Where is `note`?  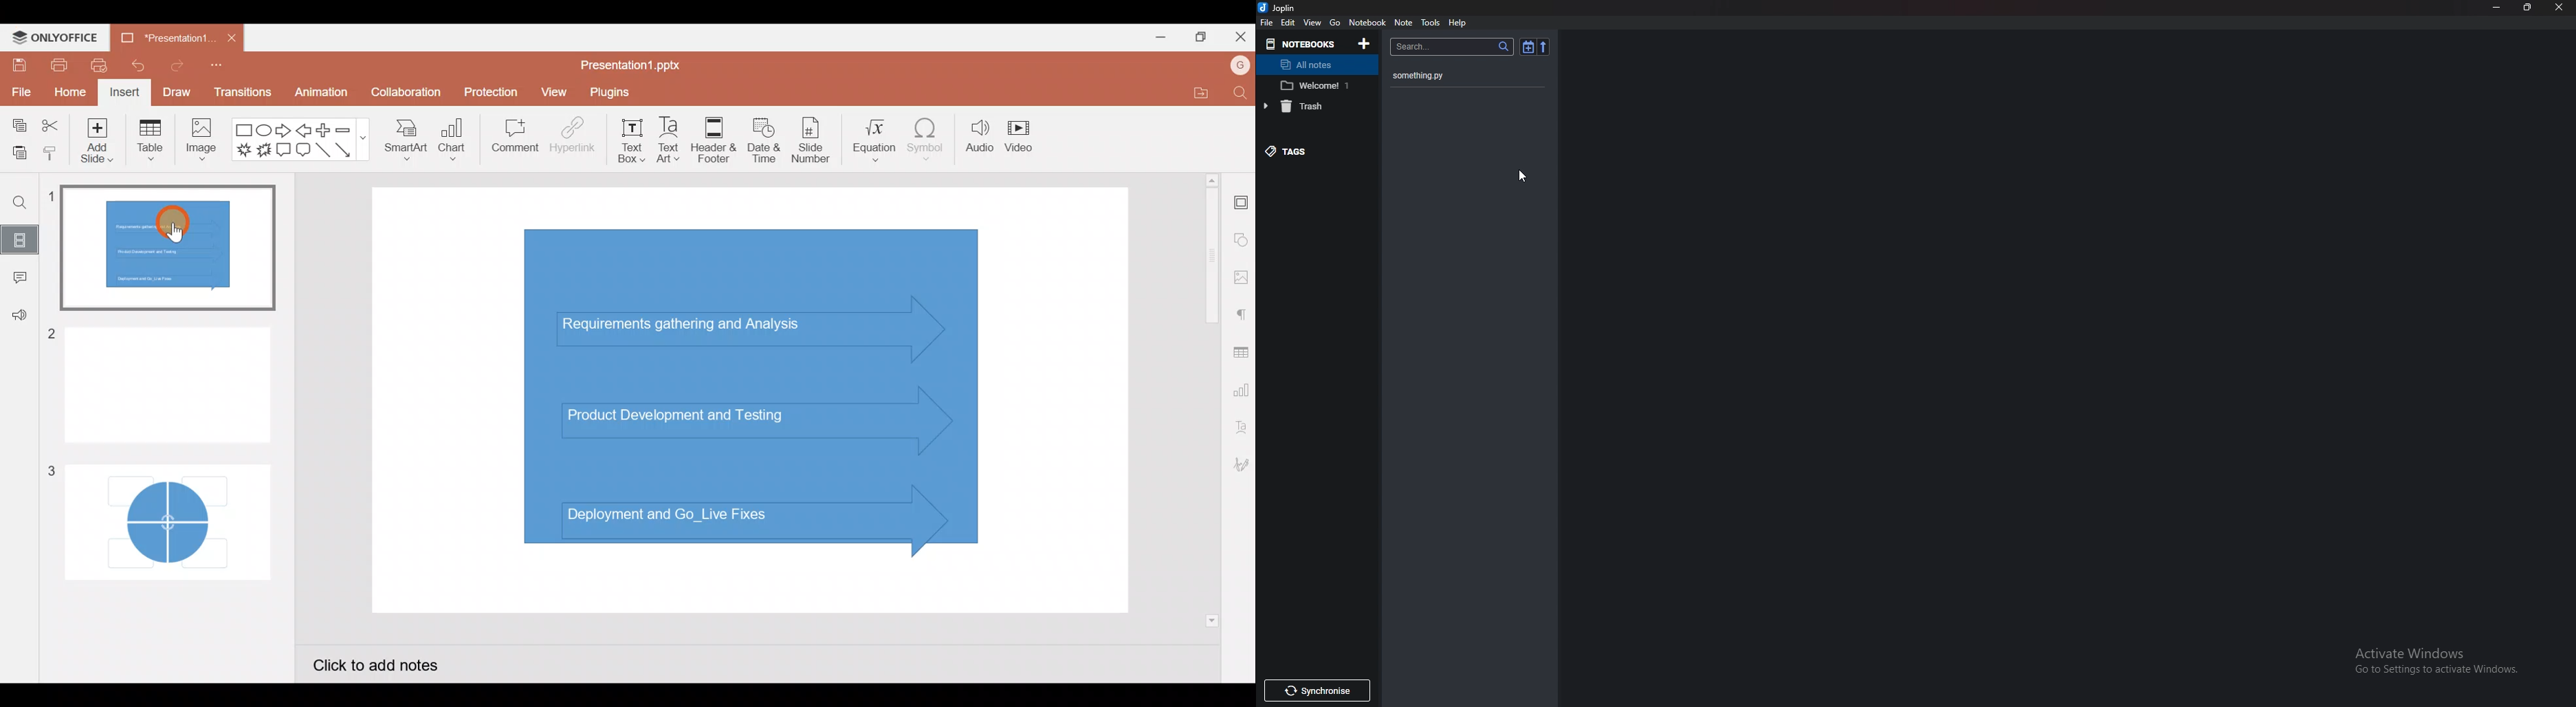
note is located at coordinates (1403, 23).